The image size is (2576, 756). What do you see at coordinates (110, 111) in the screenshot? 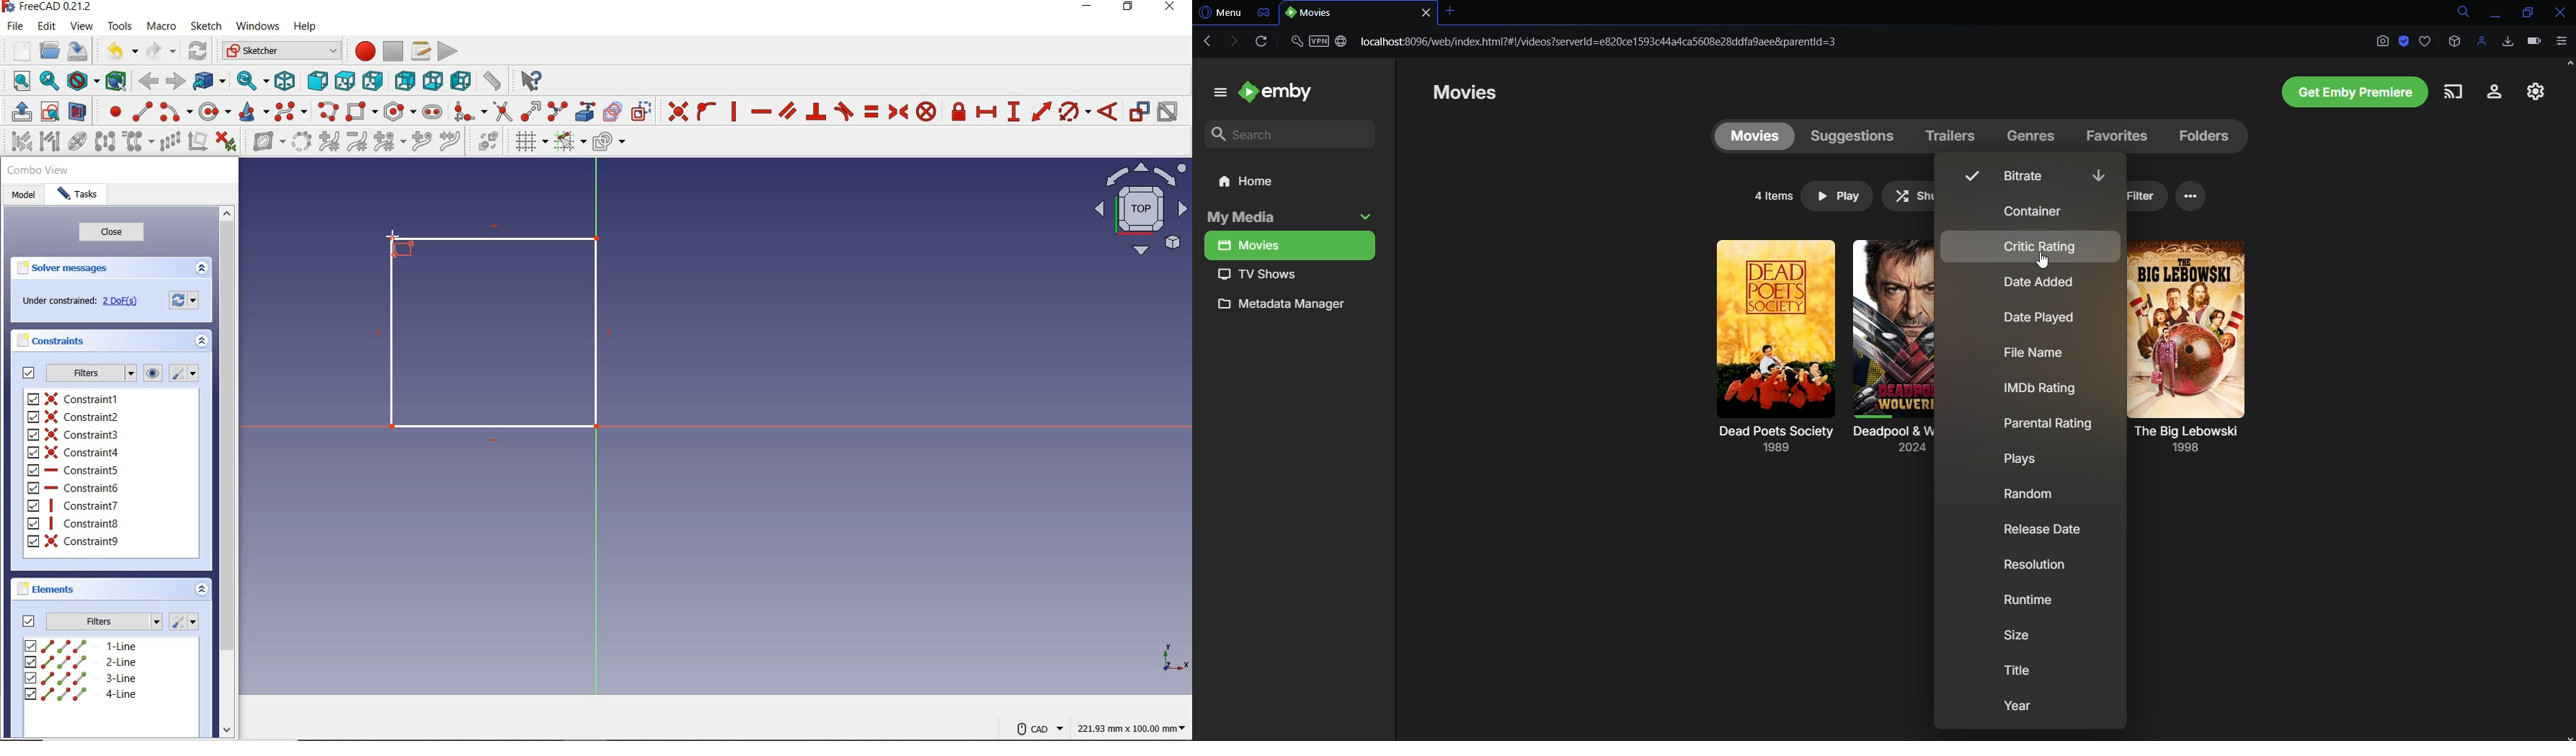
I see `create point` at bounding box center [110, 111].